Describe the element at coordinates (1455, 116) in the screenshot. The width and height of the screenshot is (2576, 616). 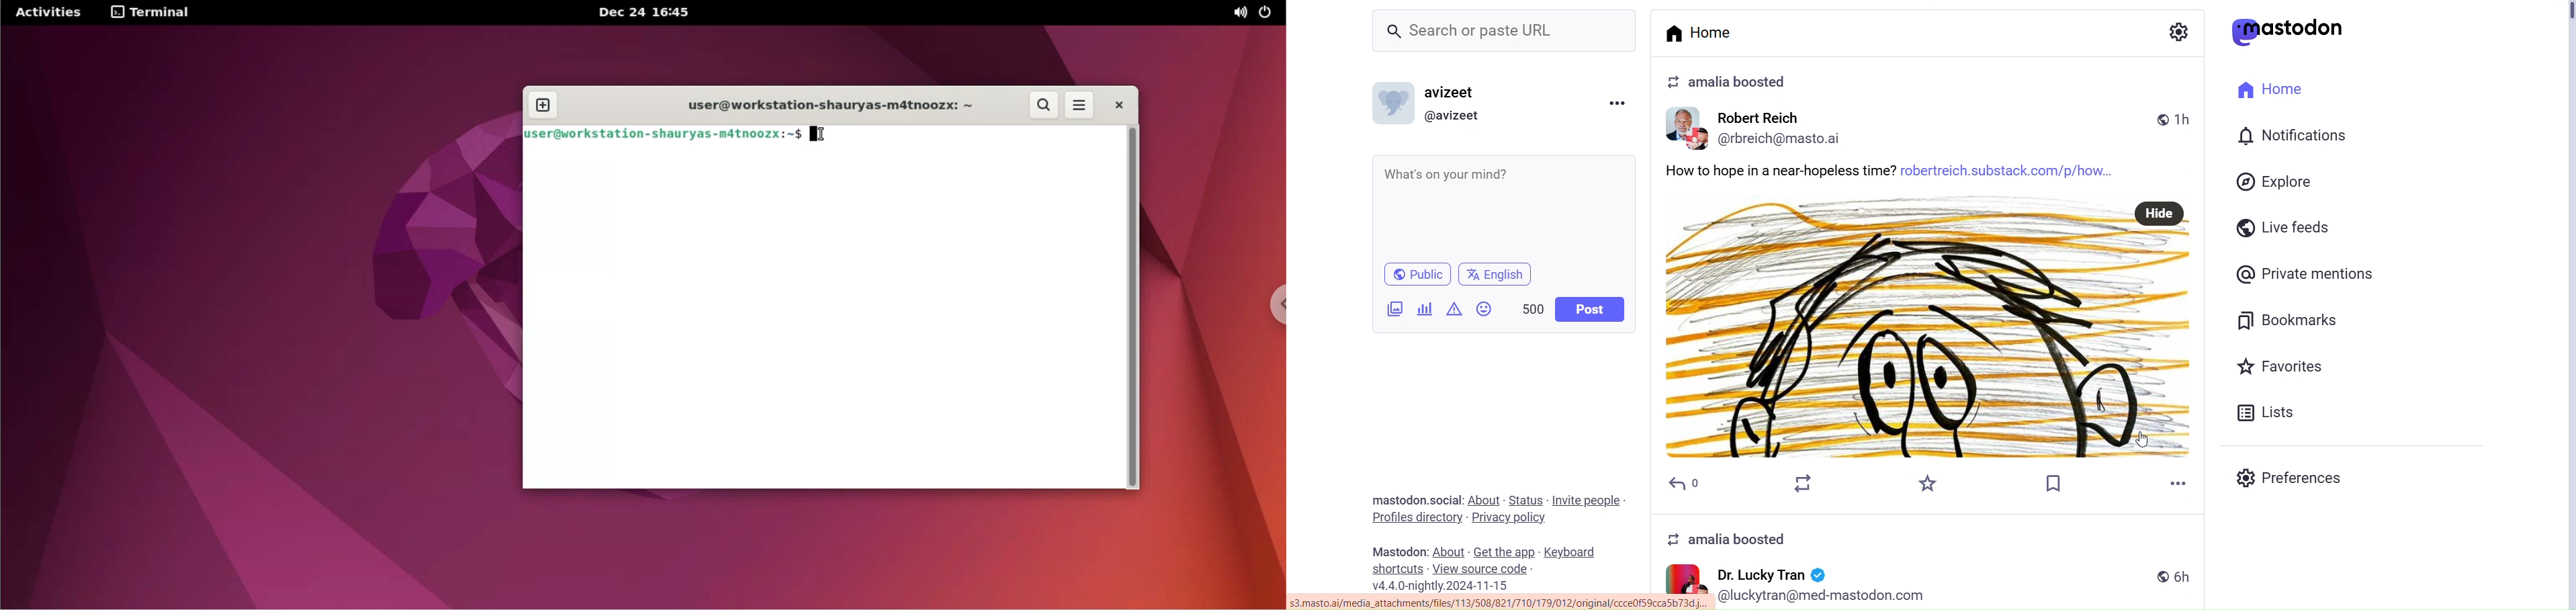
I see `@ User Name` at that location.